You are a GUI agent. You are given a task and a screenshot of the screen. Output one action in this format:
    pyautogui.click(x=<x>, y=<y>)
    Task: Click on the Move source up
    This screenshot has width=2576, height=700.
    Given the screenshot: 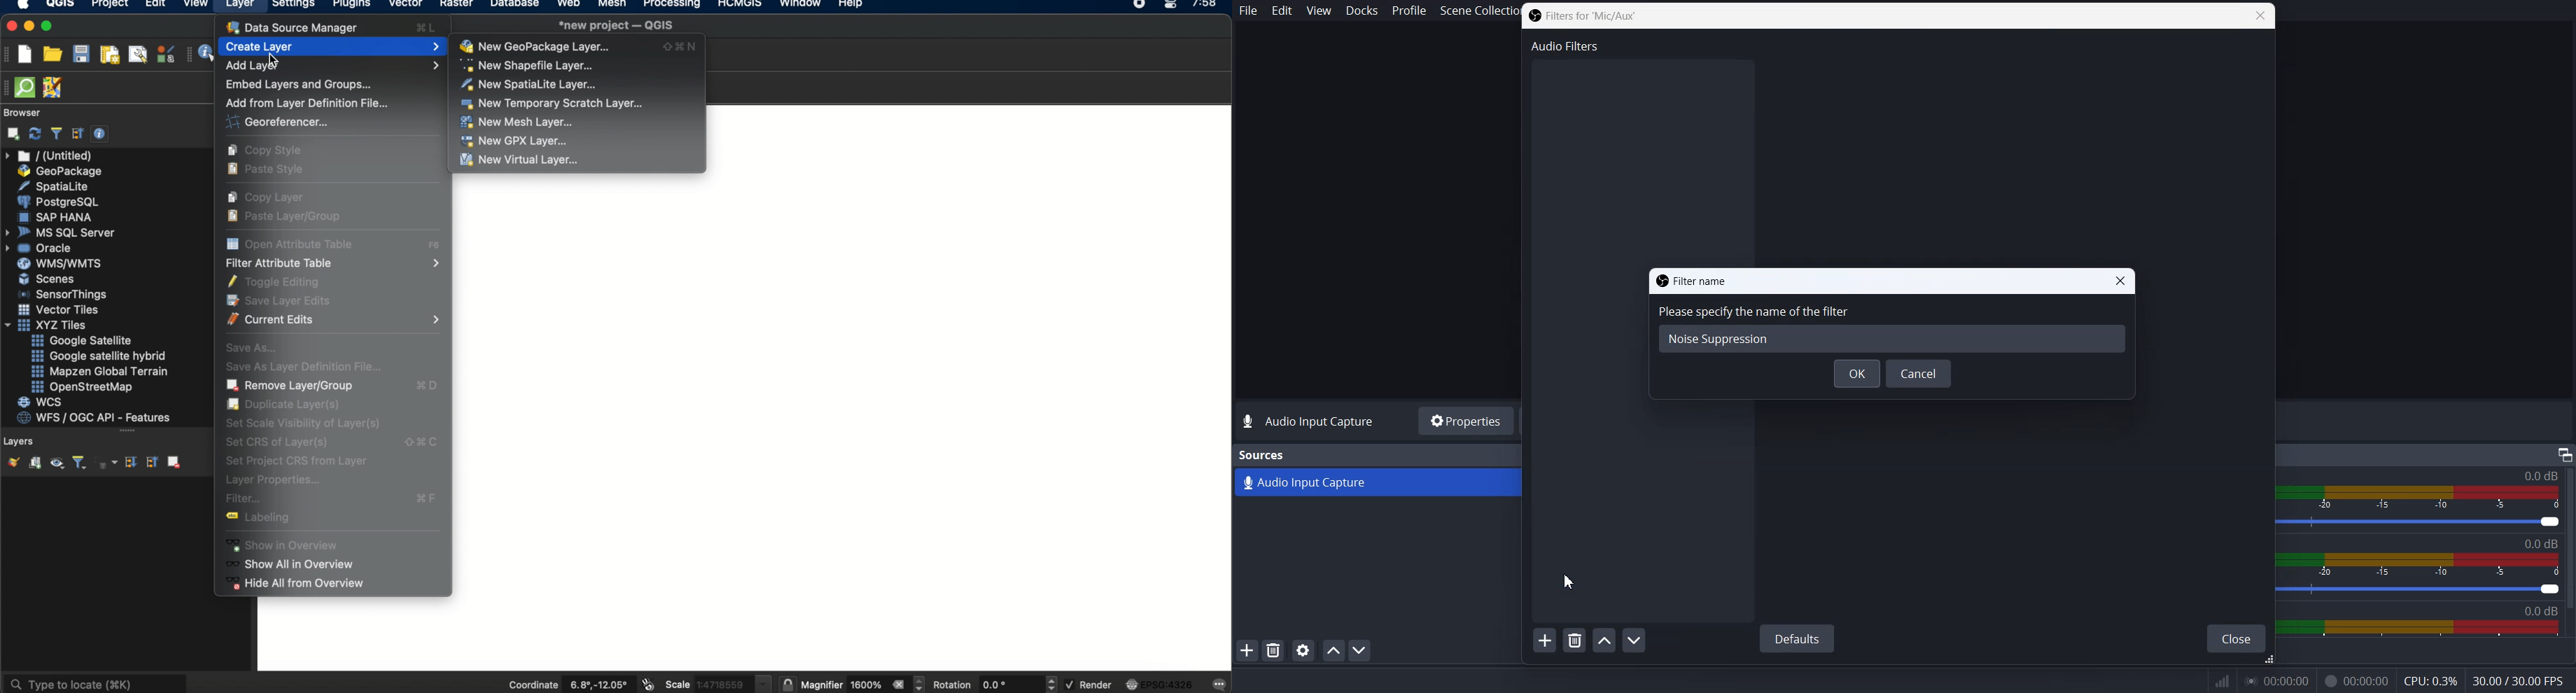 What is the action you would take?
    pyautogui.click(x=1334, y=650)
    